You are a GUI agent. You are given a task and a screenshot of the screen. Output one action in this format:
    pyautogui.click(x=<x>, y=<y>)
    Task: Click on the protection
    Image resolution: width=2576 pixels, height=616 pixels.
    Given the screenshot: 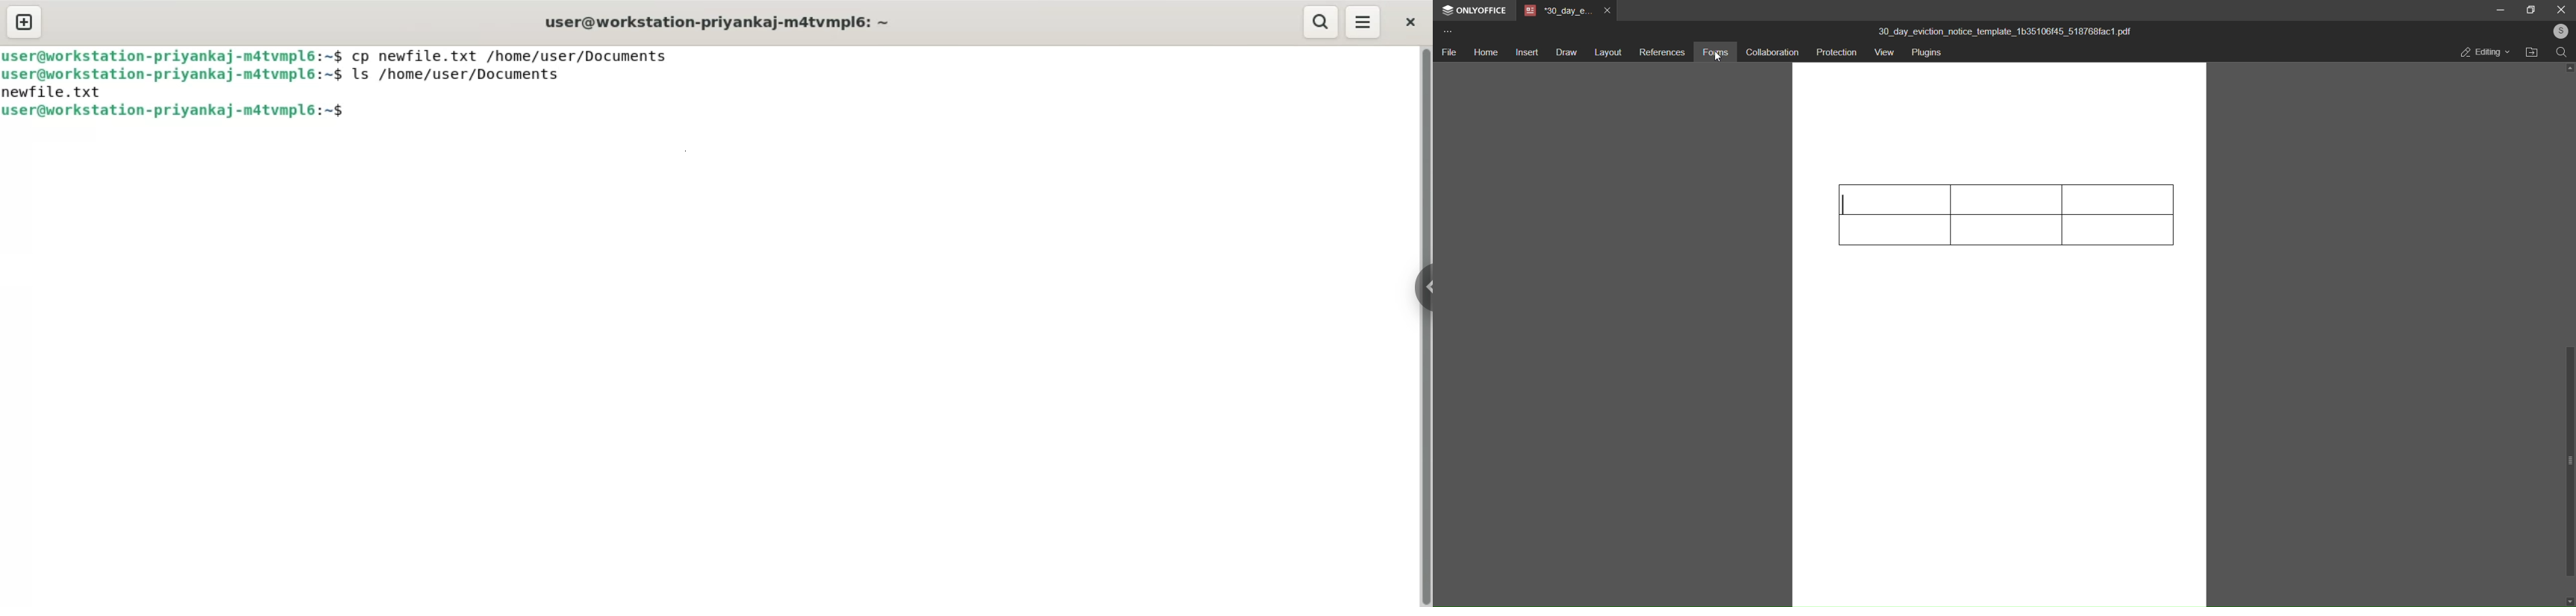 What is the action you would take?
    pyautogui.click(x=1835, y=54)
    